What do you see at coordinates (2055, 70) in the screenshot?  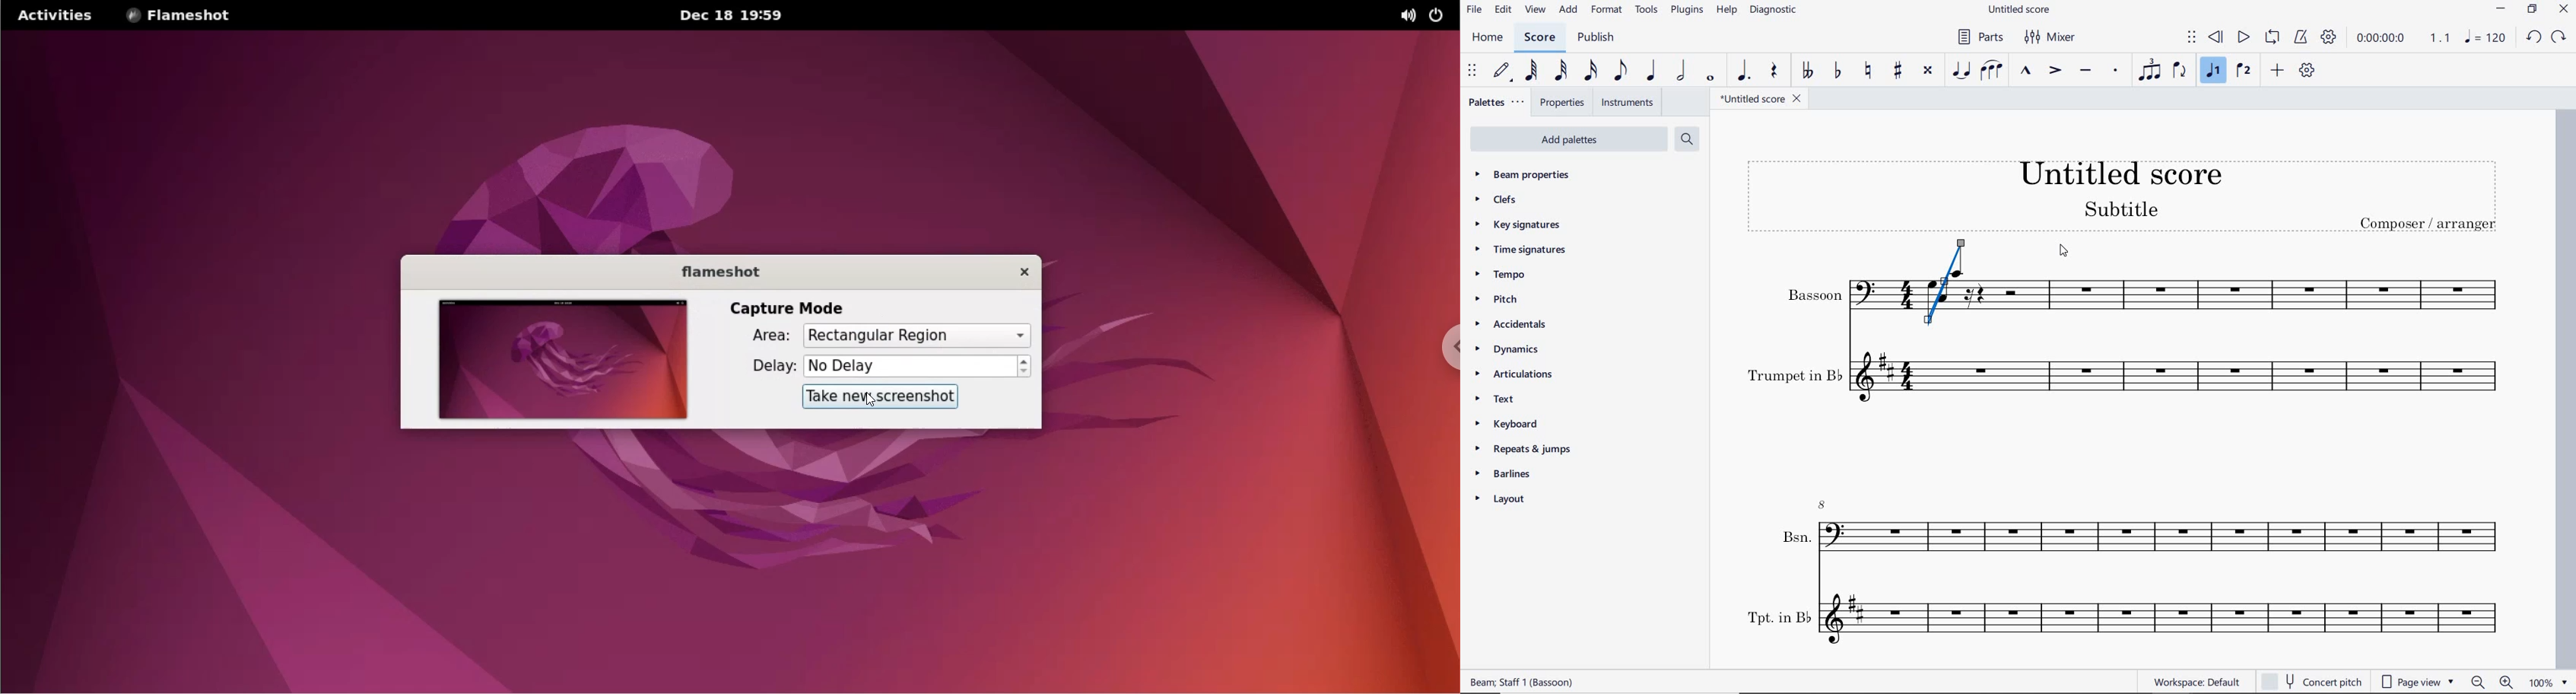 I see `accent` at bounding box center [2055, 70].